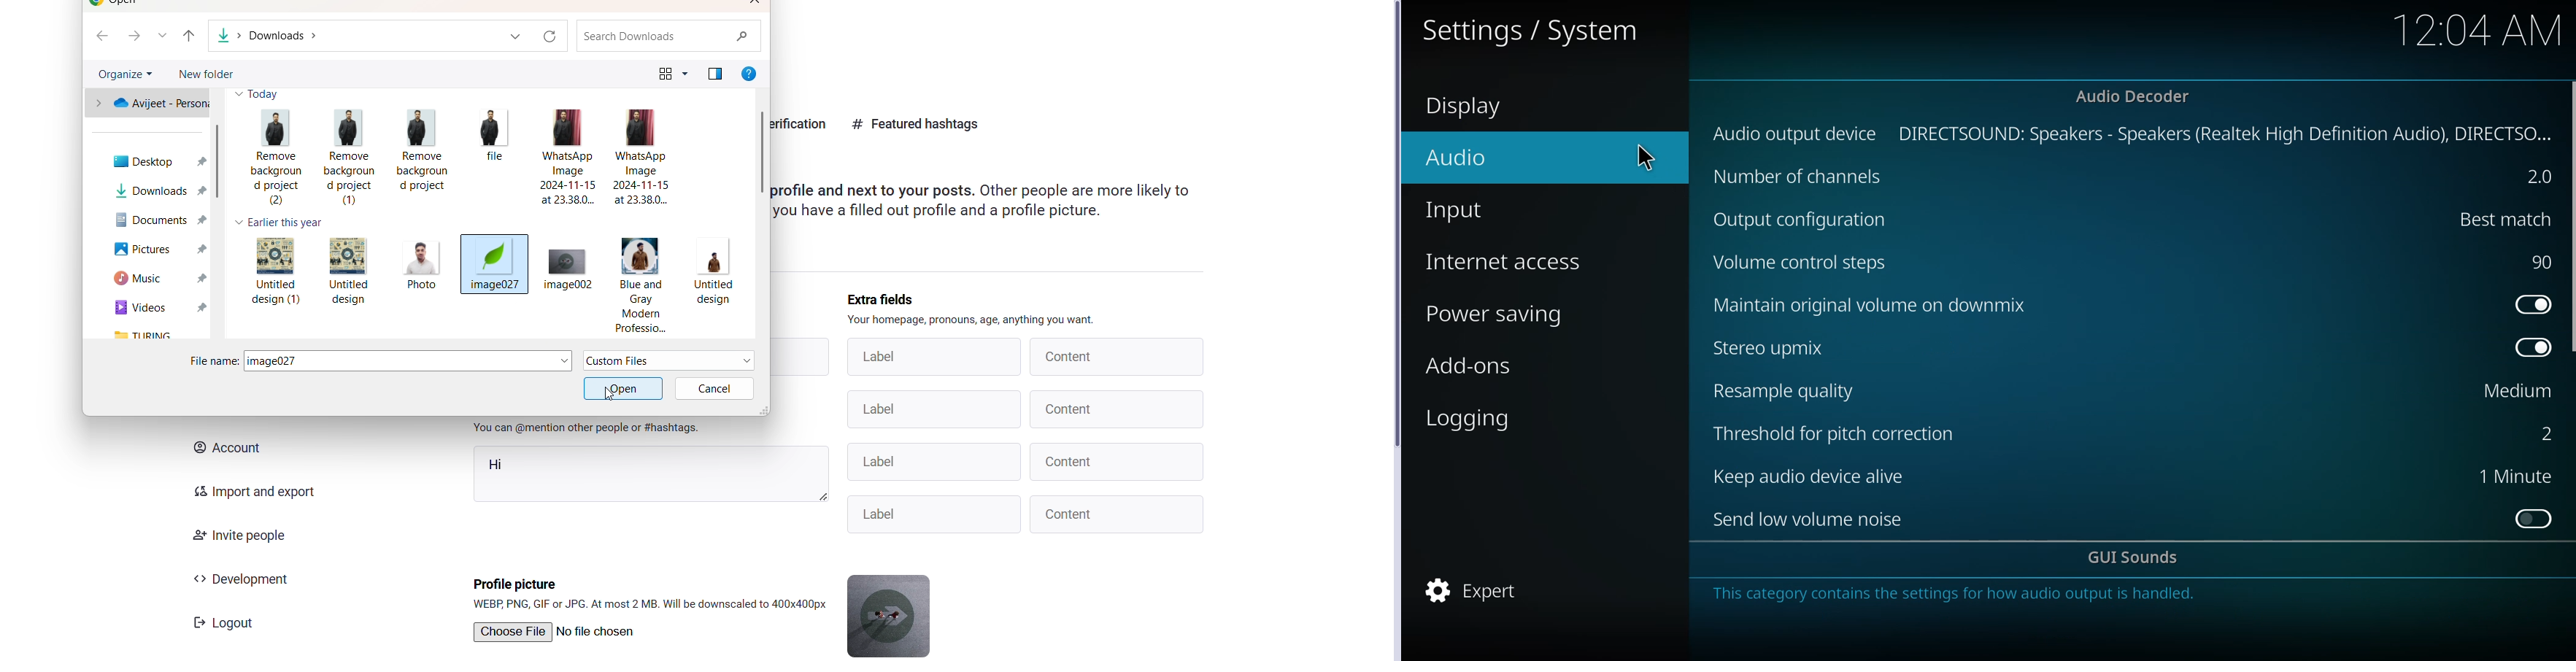 This screenshot has width=2576, height=672. Describe the element at coordinates (666, 72) in the screenshot. I see `view` at that location.